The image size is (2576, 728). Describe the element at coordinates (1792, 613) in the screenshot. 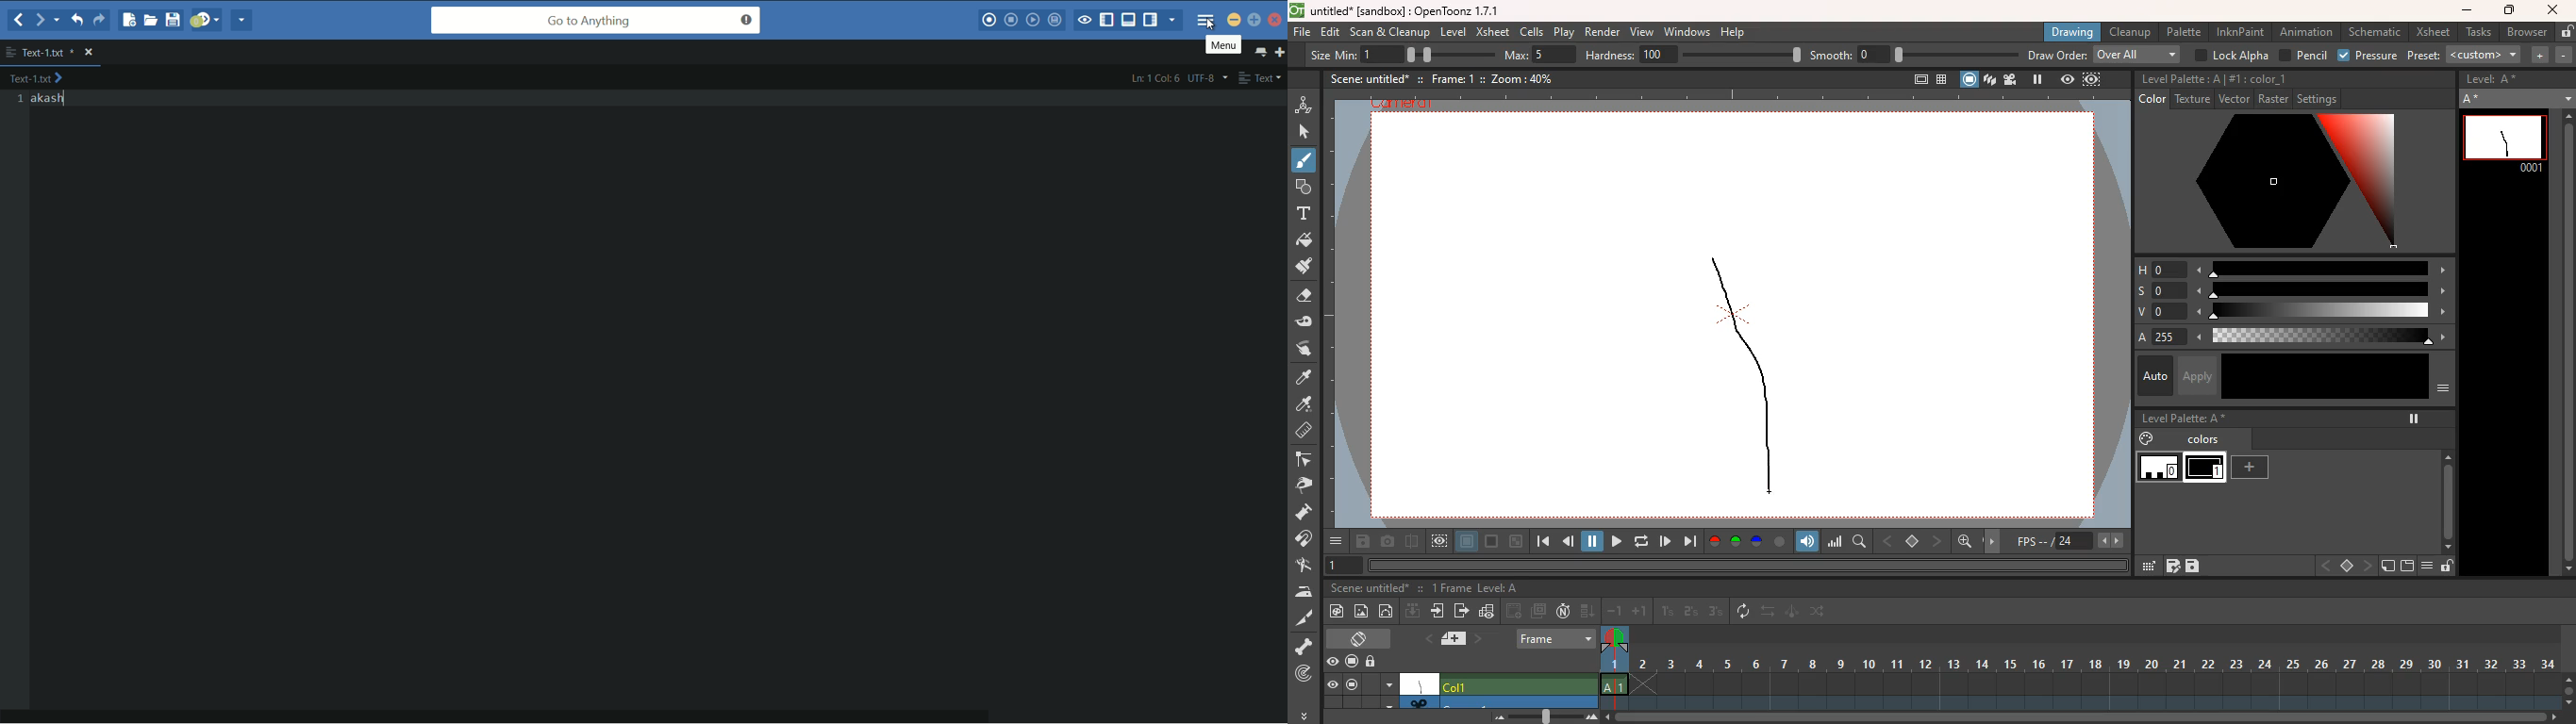

I see `animate` at that location.